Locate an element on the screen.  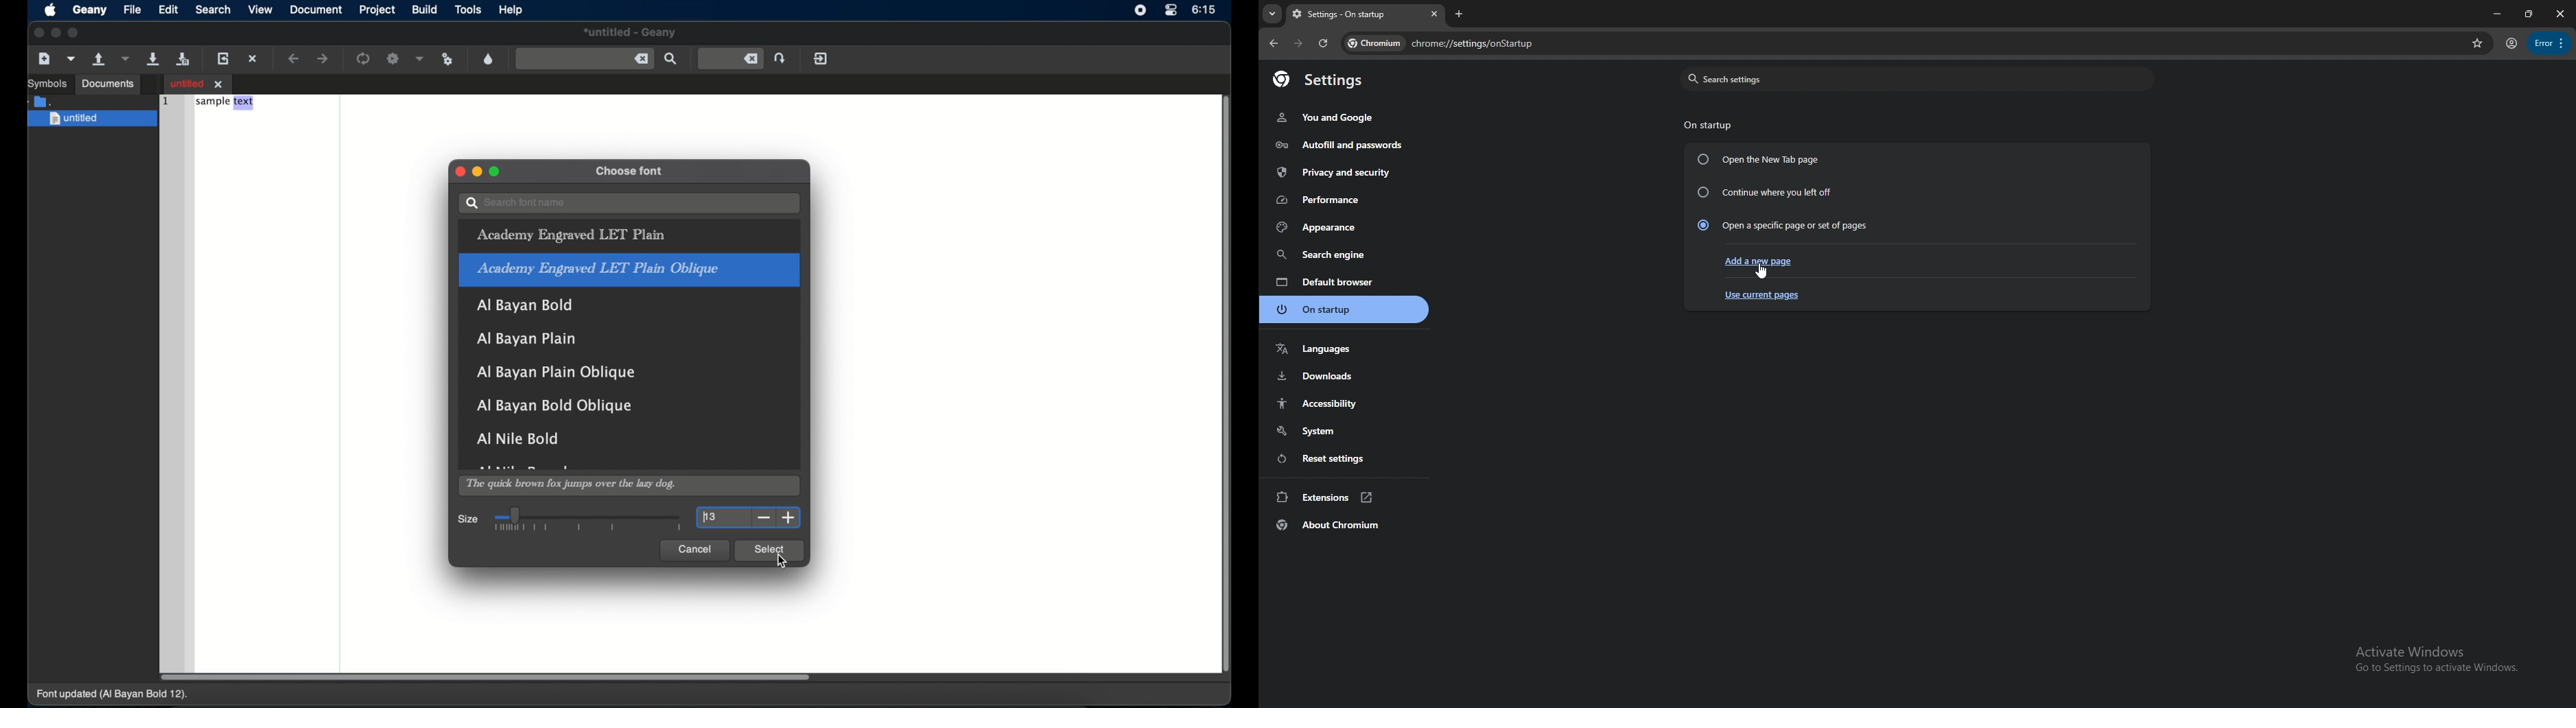
open the new tab page is located at coordinates (1758, 160).